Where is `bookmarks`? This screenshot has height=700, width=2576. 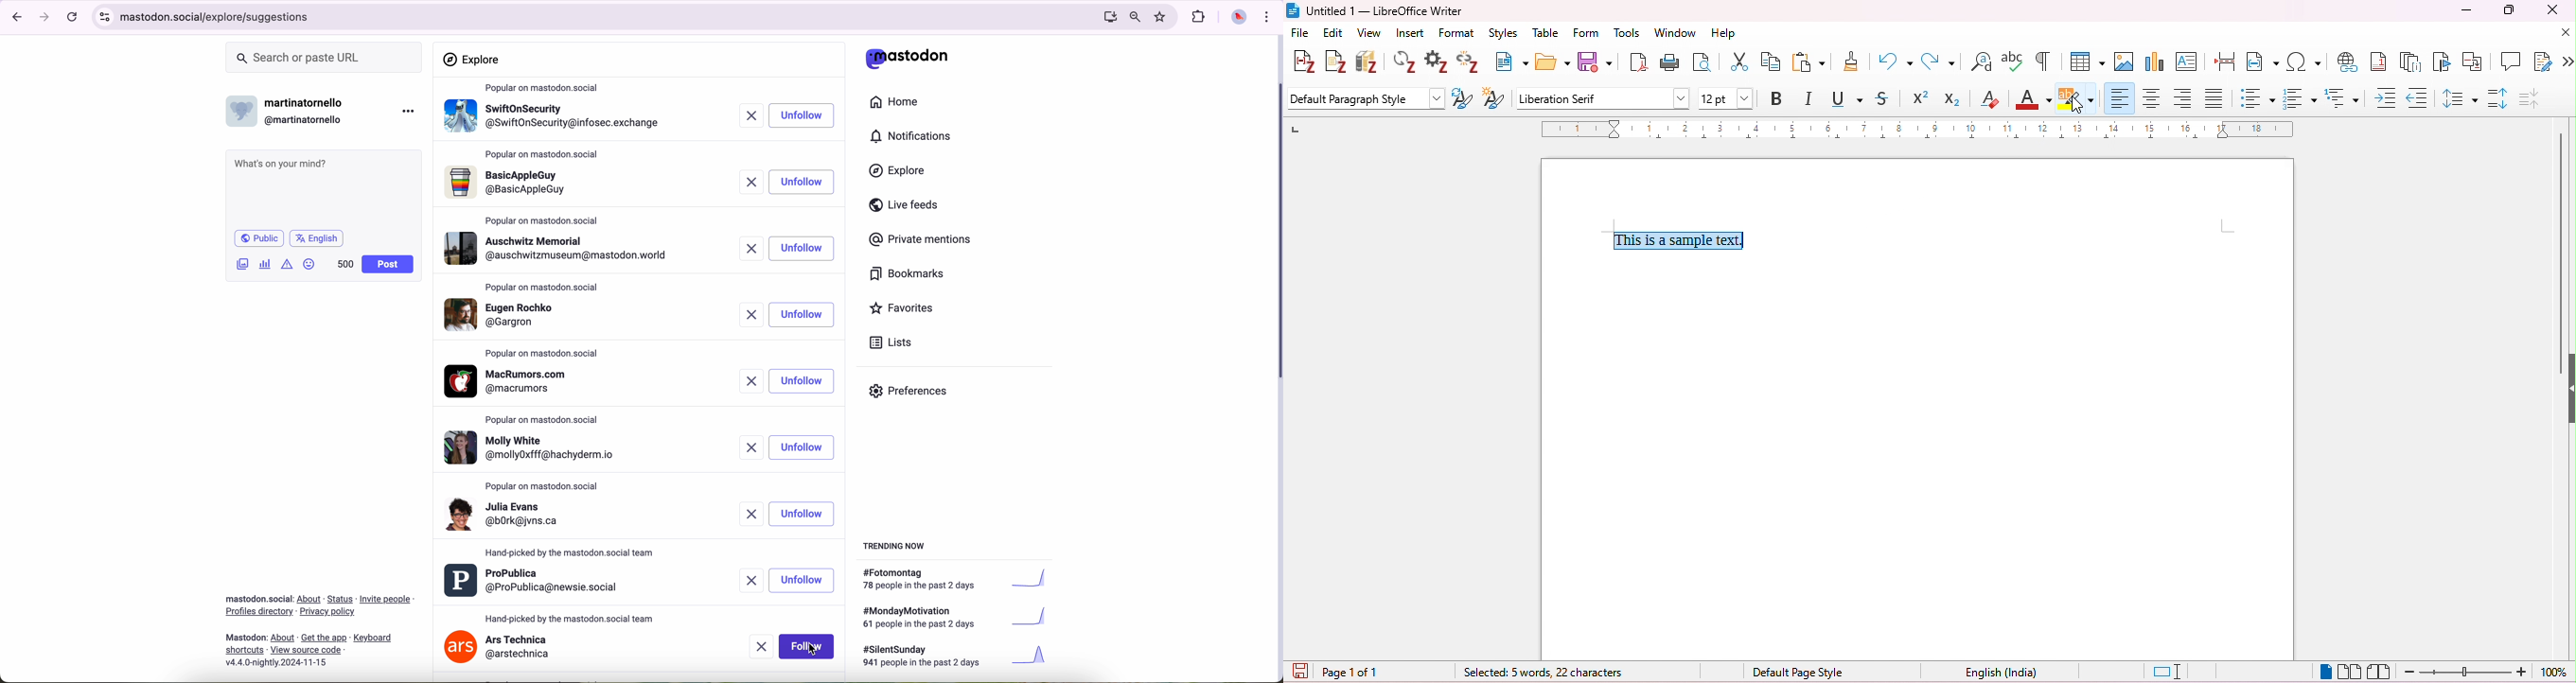
bookmarks is located at coordinates (908, 276).